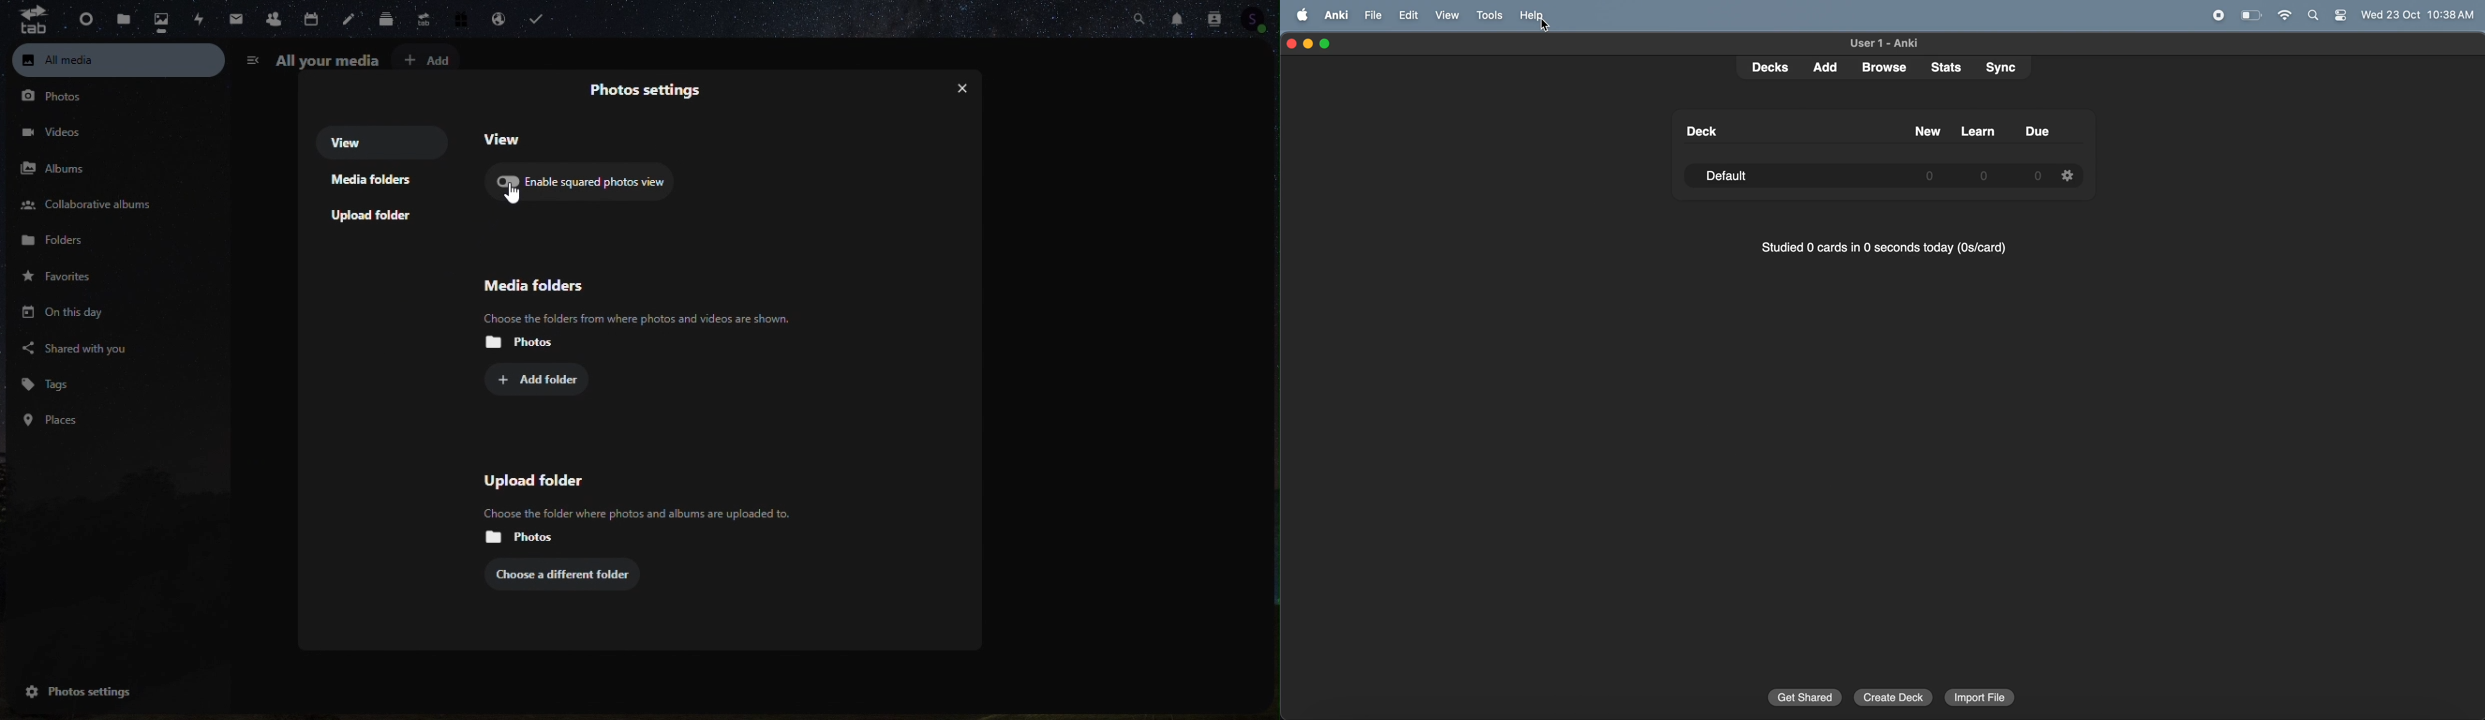 The image size is (2492, 728). What do you see at coordinates (1407, 16) in the screenshot?
I see `edit` at bounding box center [1407, 16].